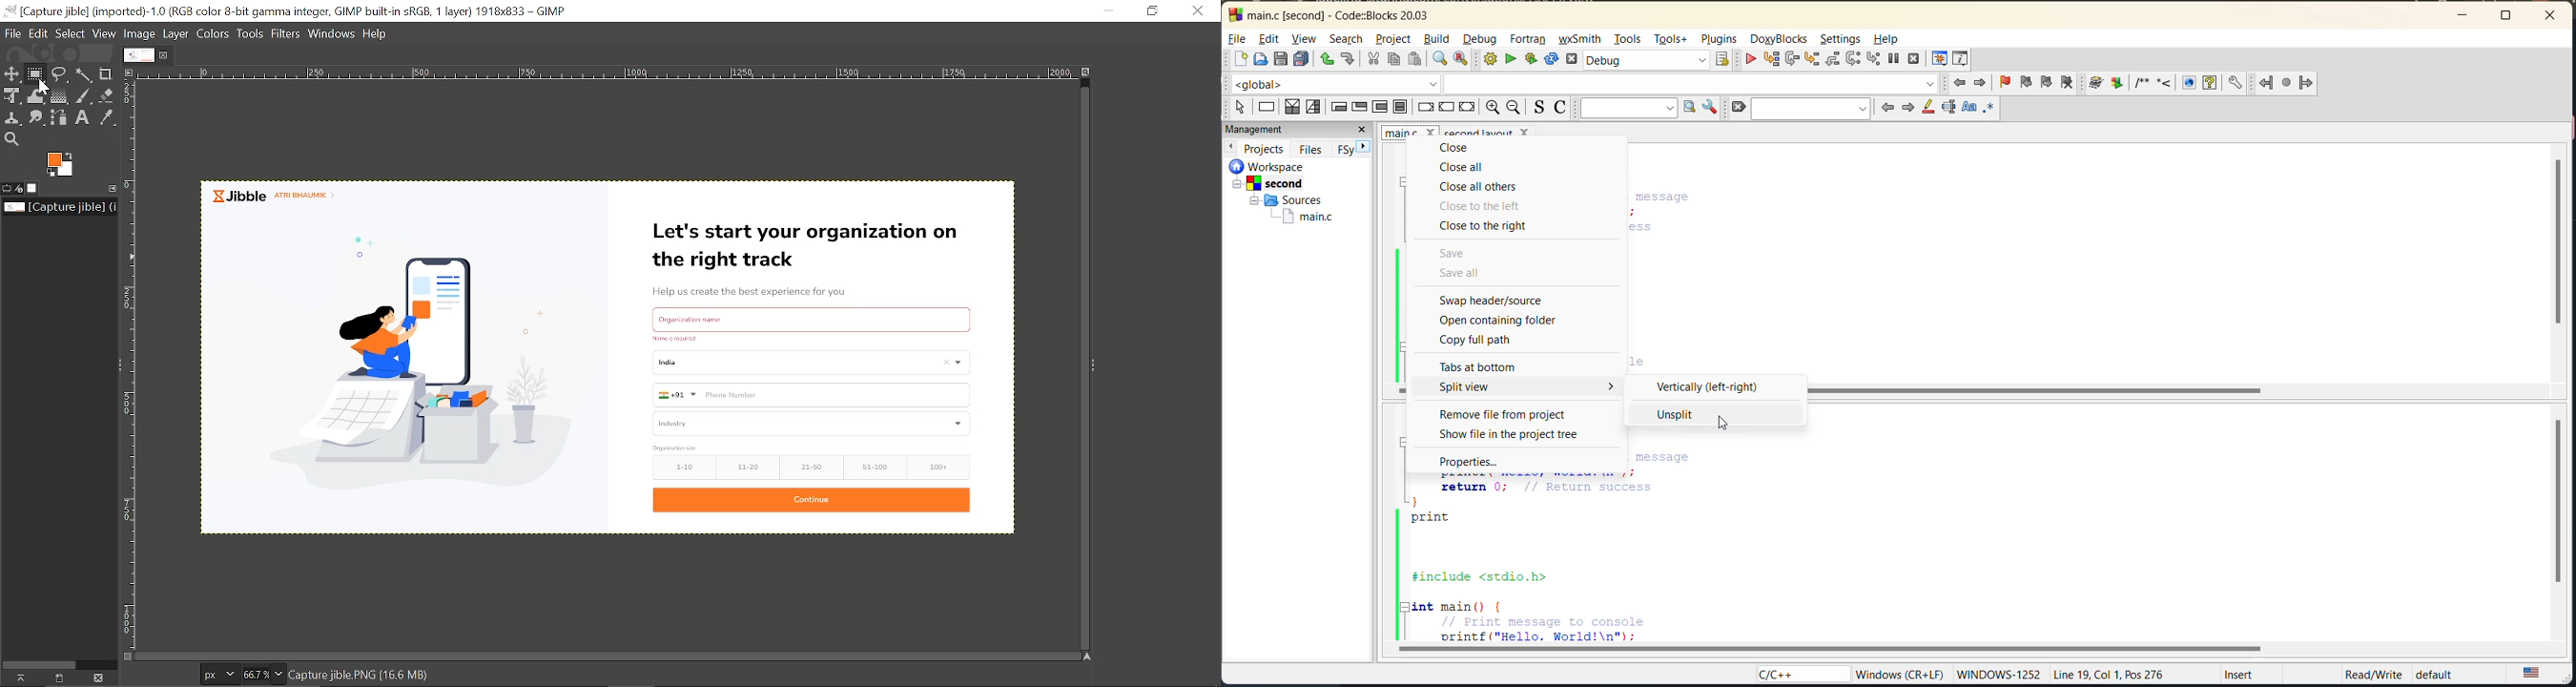 The height and width of the screenshot is (700, 2576). I want to click on Tool options, so click(7, 189).